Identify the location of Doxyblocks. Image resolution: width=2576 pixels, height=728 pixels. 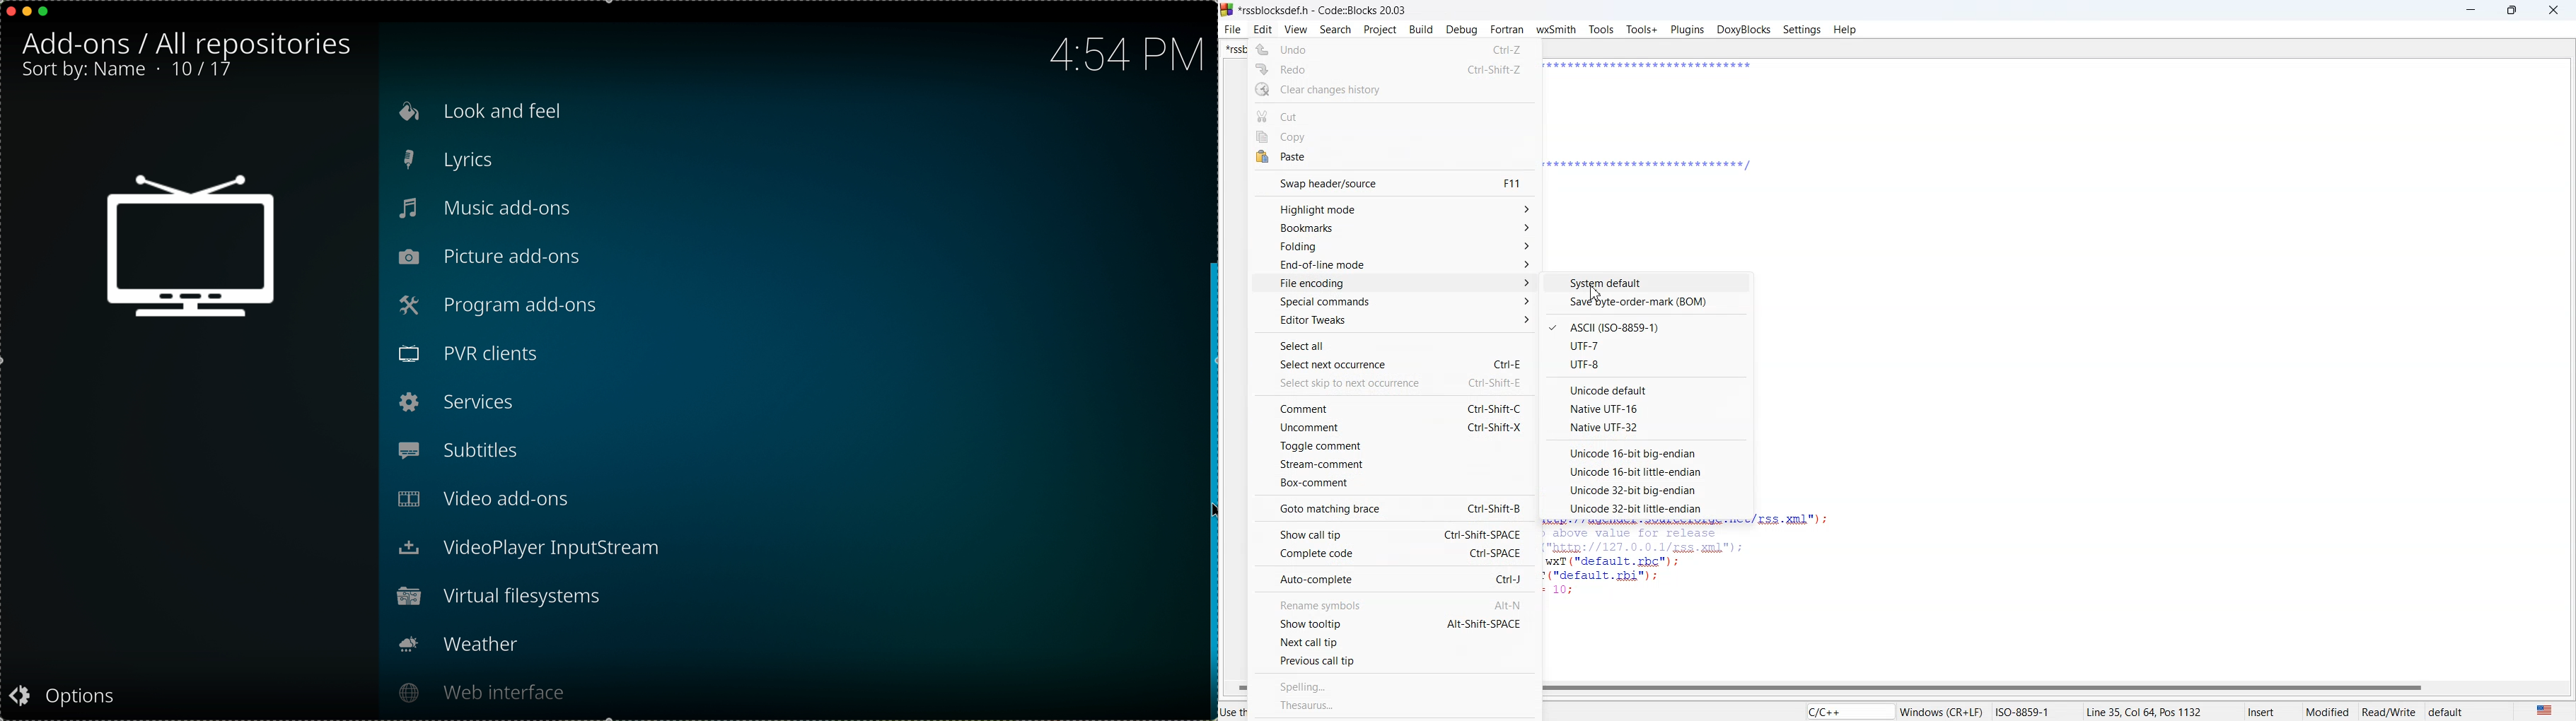
(1744, 29).